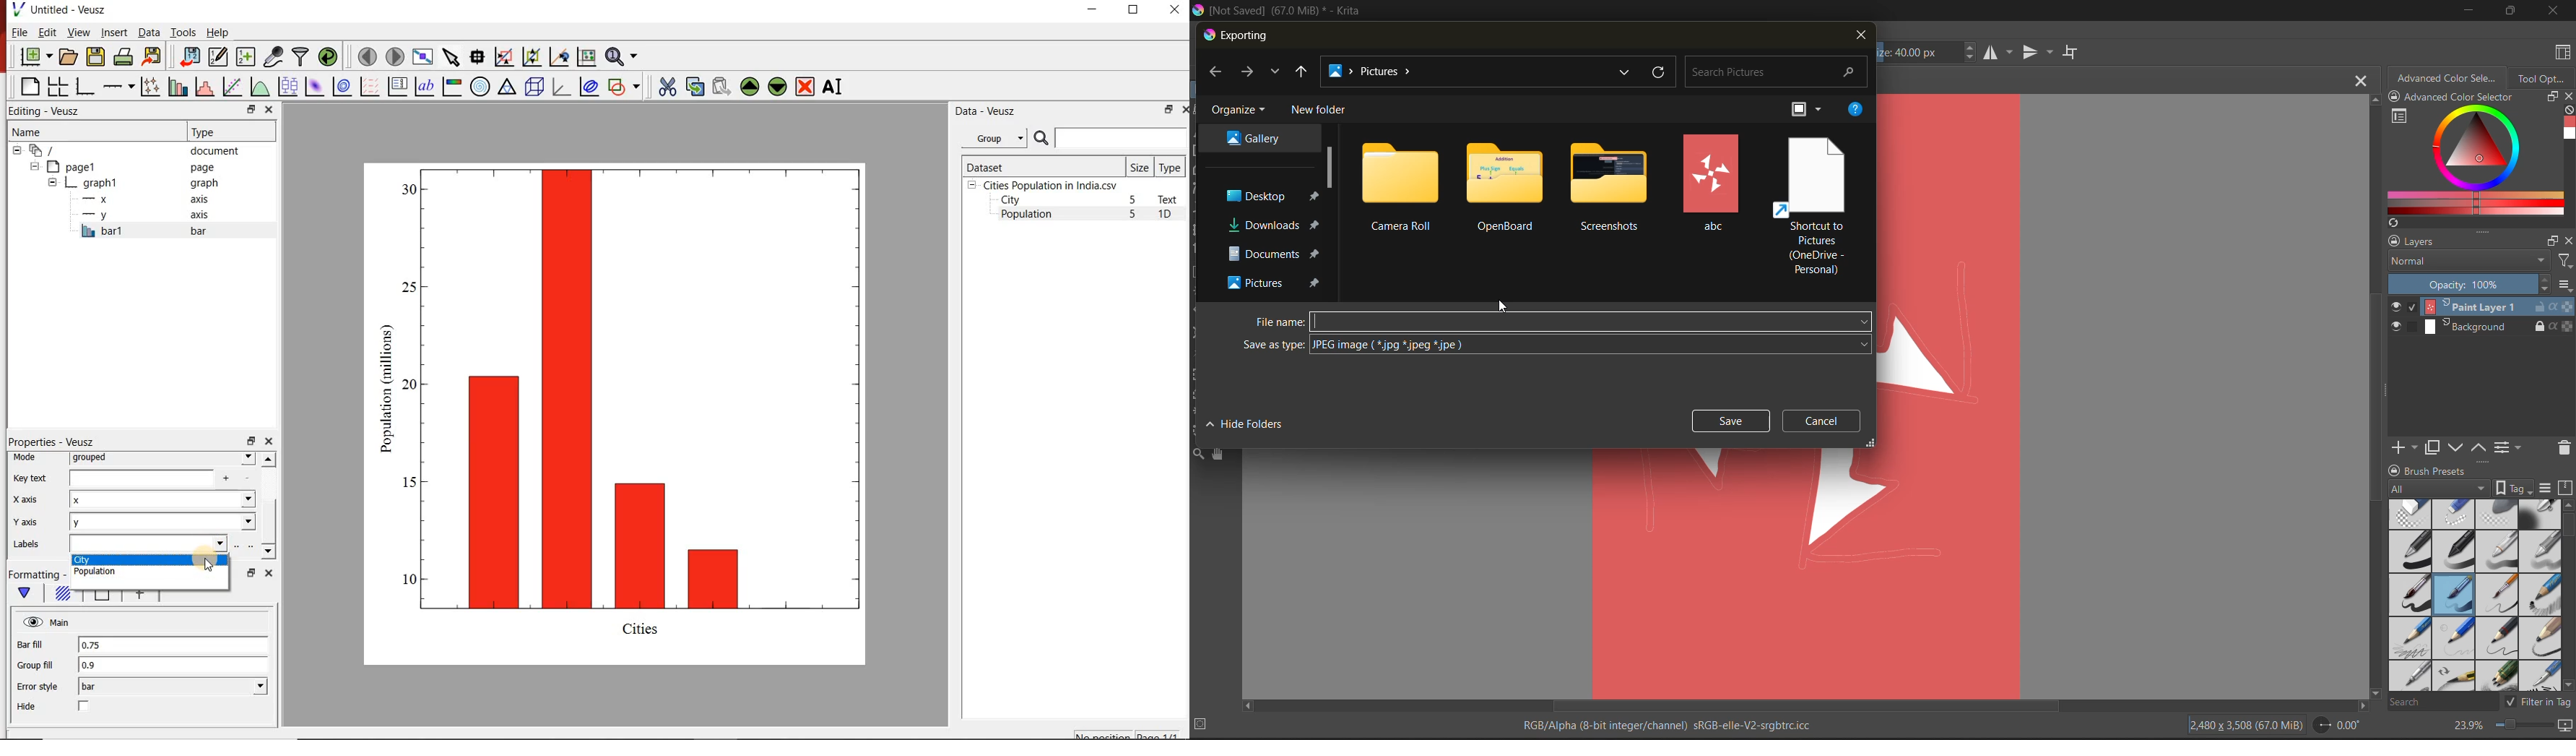 This screenshot has height=756, width=2576. What do you see at coordinates (778, 86) in the screenshot?
I see `move the selected widget down` at bounding box center [778, 86].